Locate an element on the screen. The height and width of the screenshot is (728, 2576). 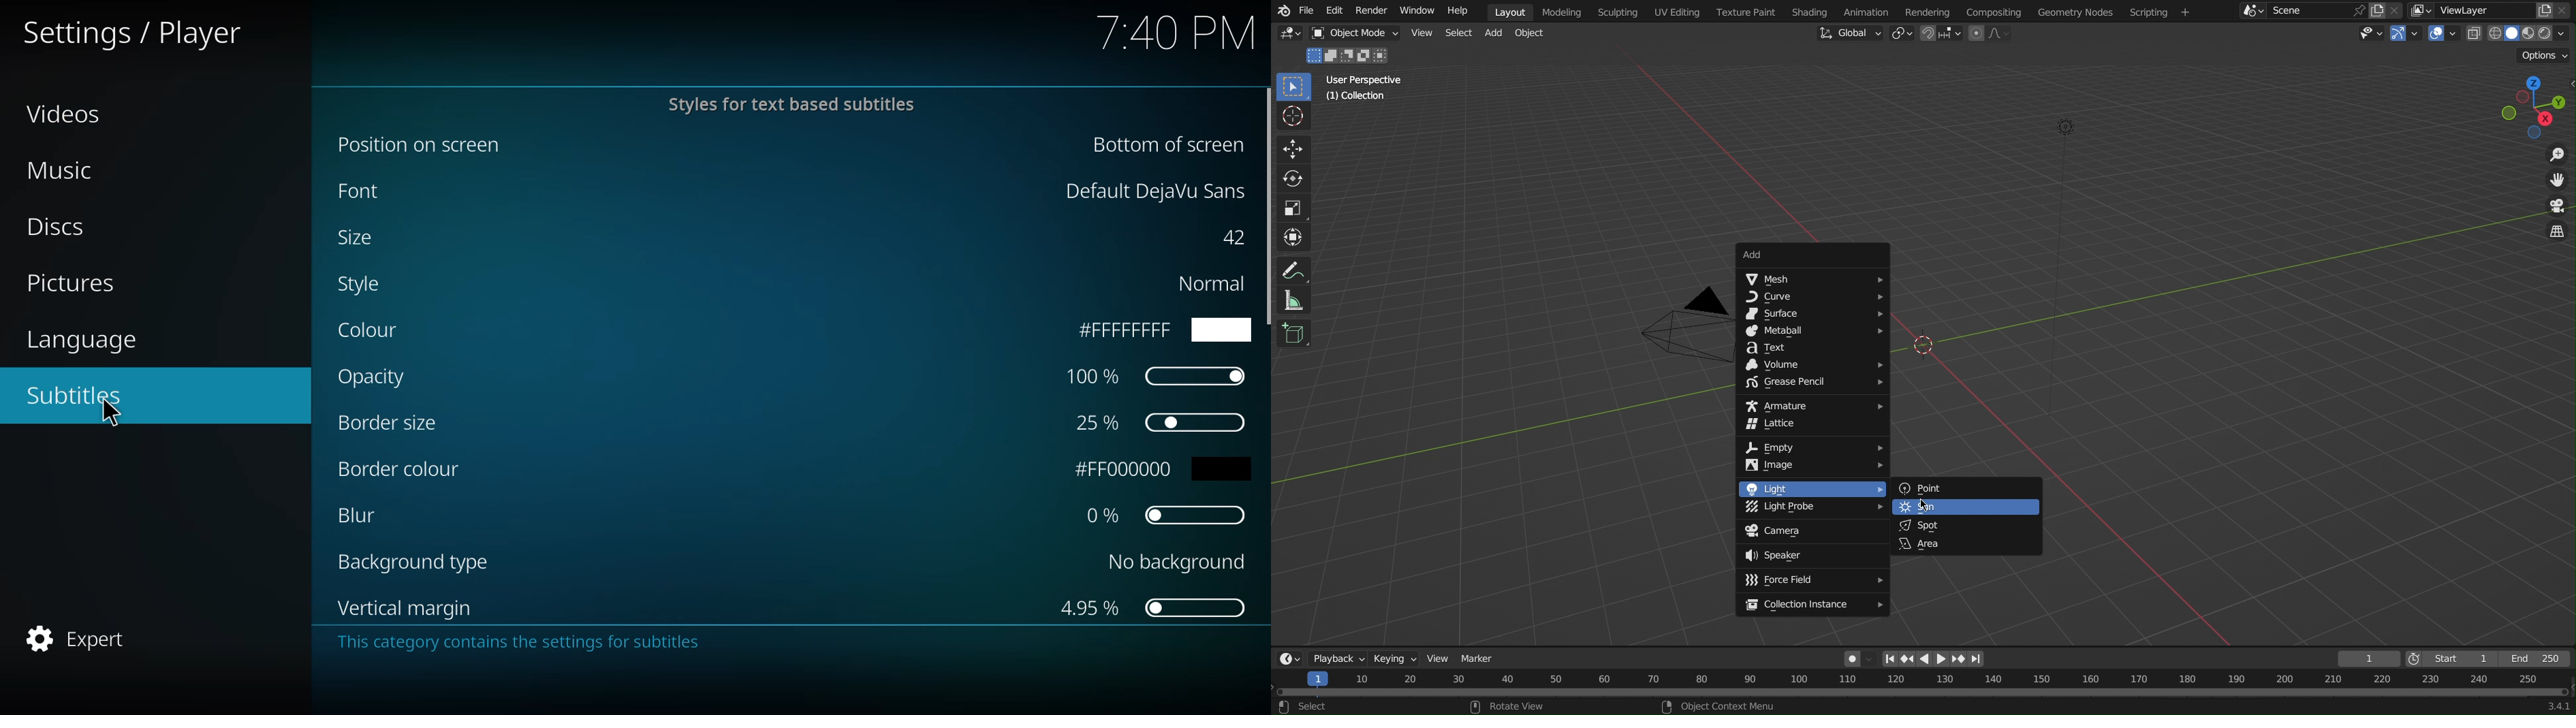
Rotate is located at coordinates (1295, 180).